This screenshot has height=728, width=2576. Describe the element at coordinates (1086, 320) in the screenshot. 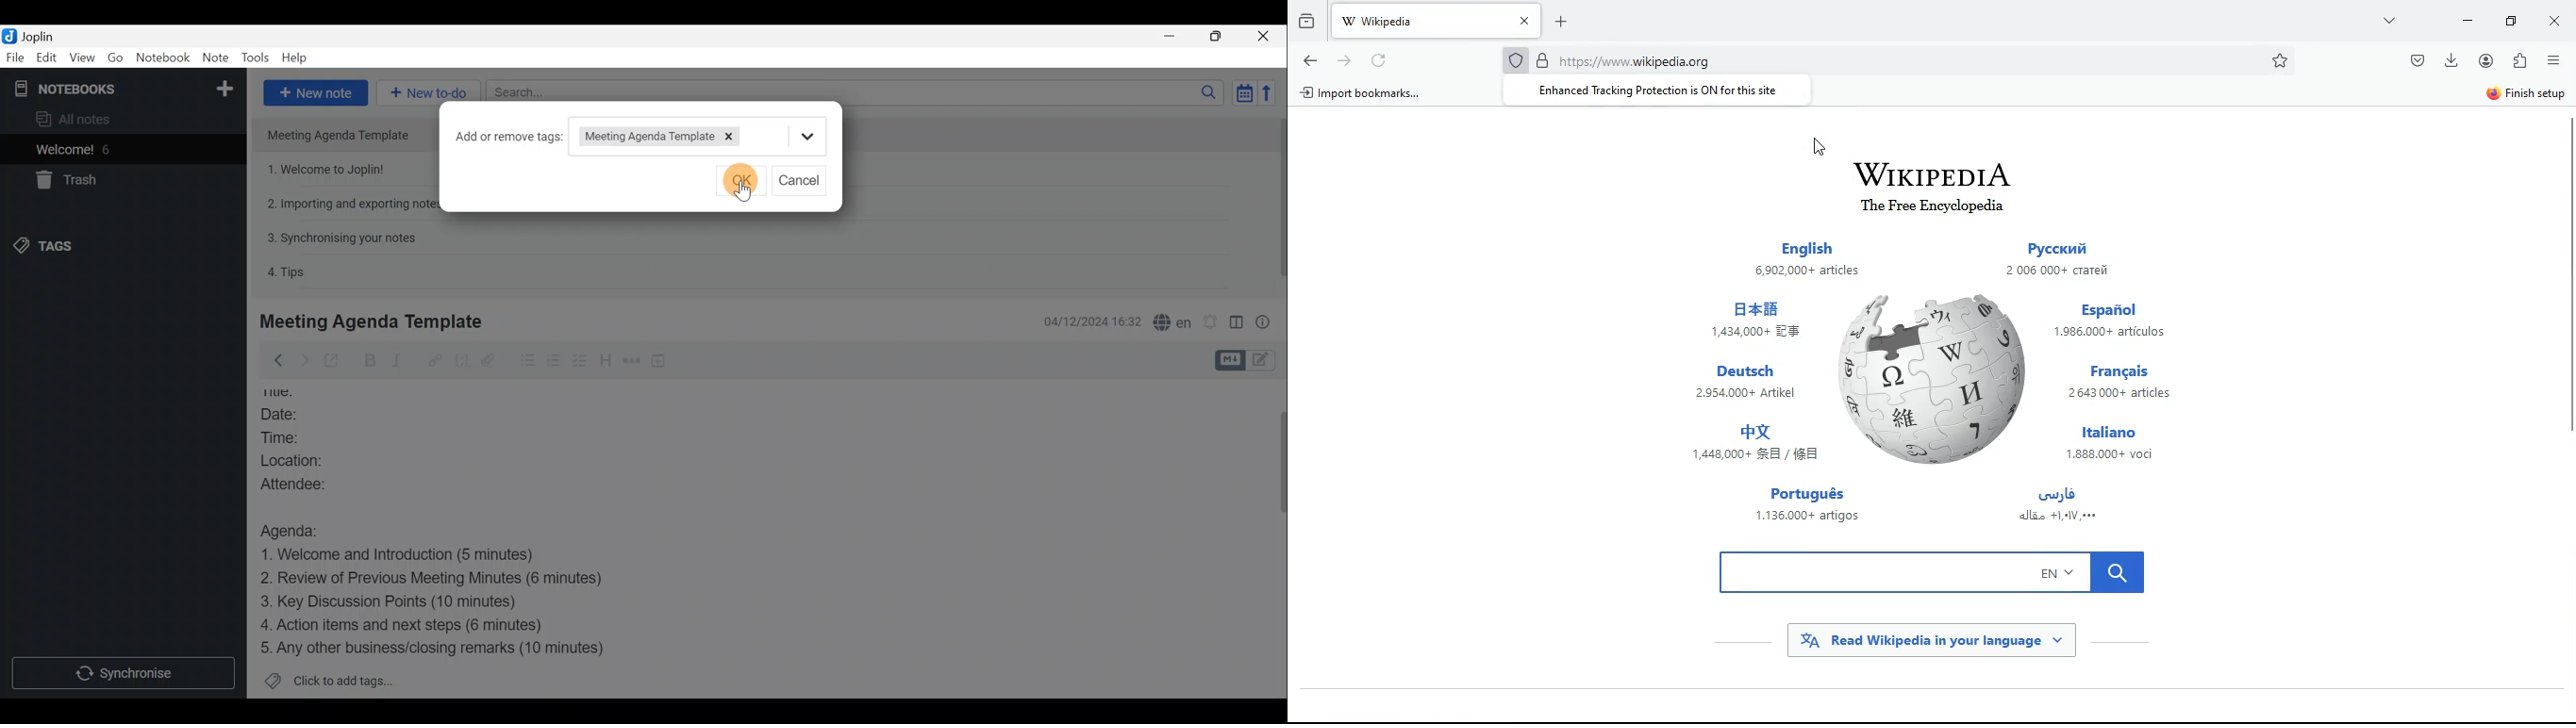

I see `04/12/2024 16:32` at that location.